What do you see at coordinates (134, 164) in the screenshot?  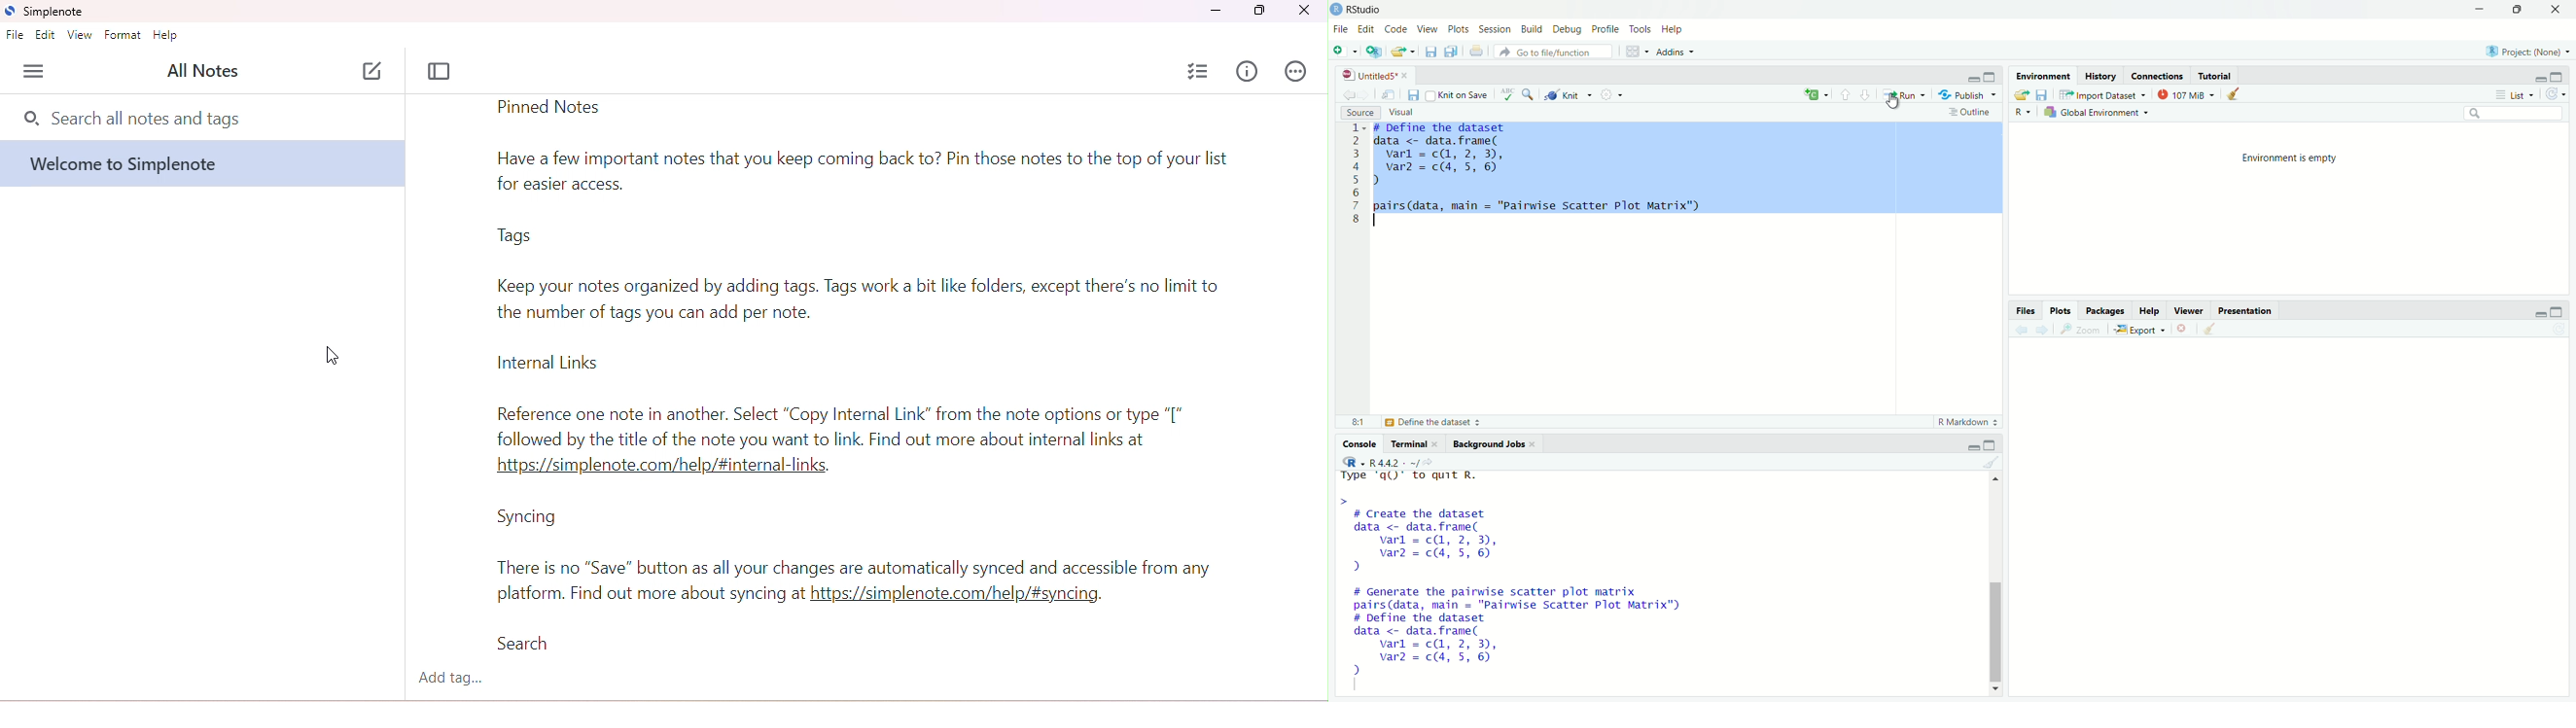 I see `welcome to simplenote` at bounding box center [134, 164].